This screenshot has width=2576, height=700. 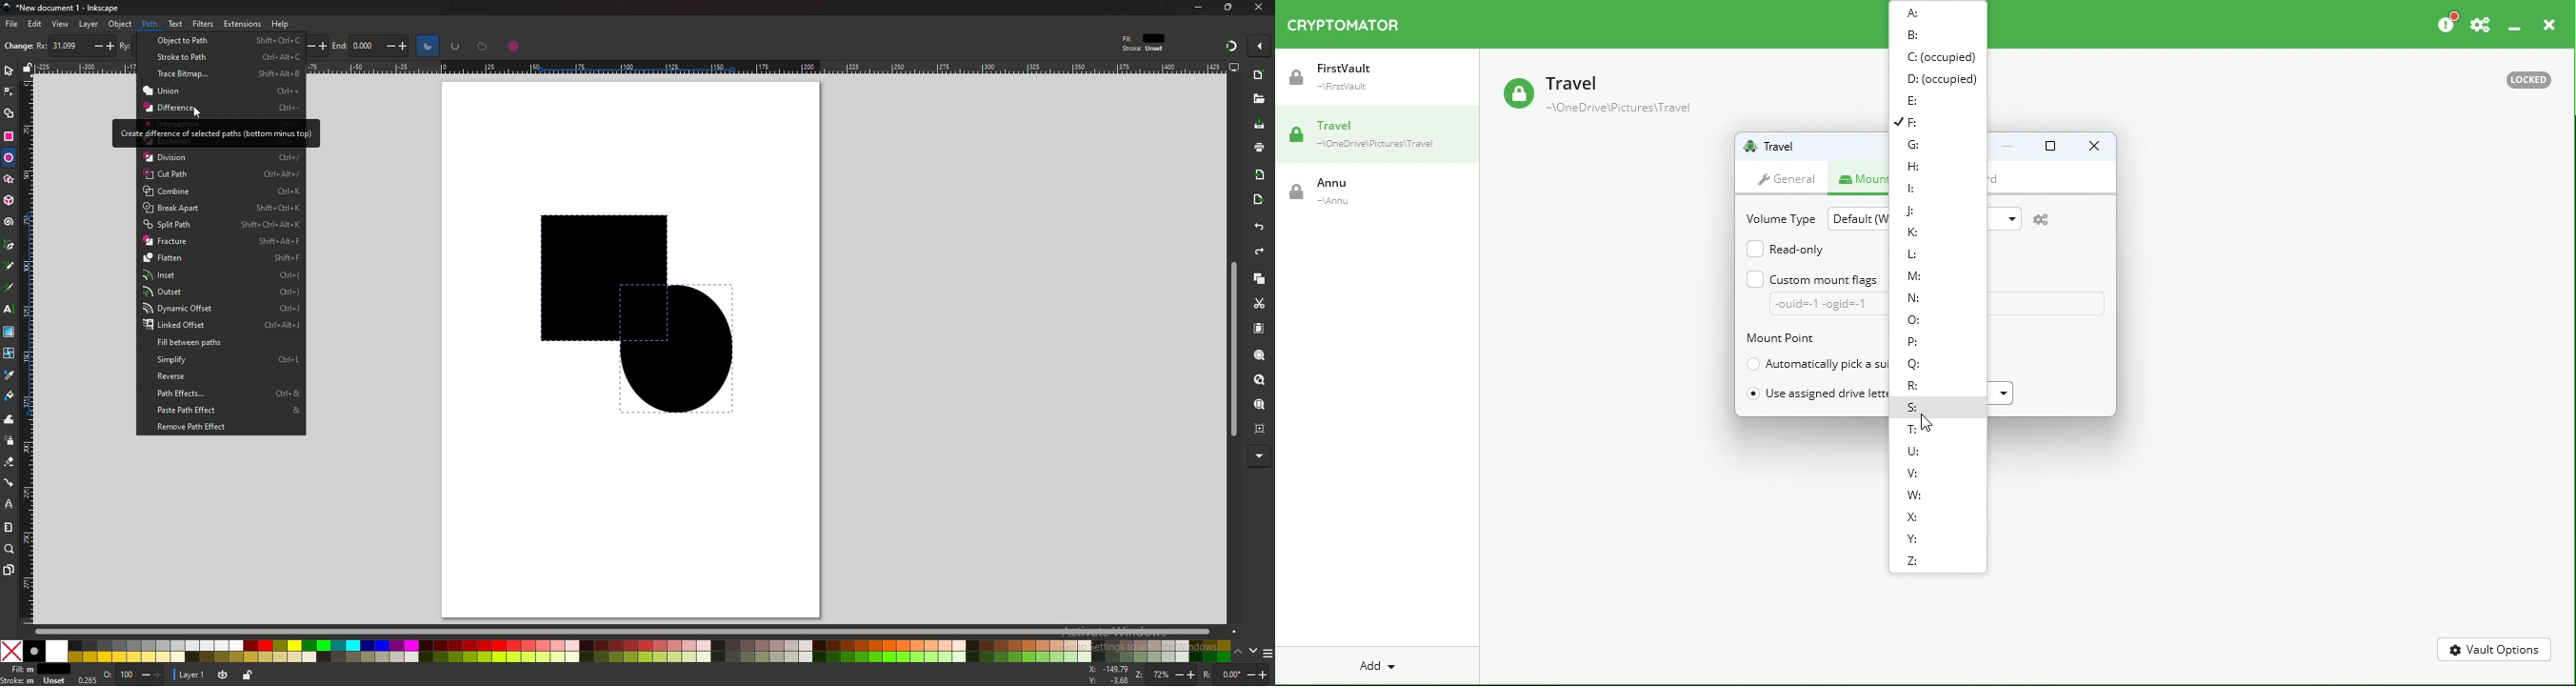 I want to click on extensions, so click(x=241, y=24).